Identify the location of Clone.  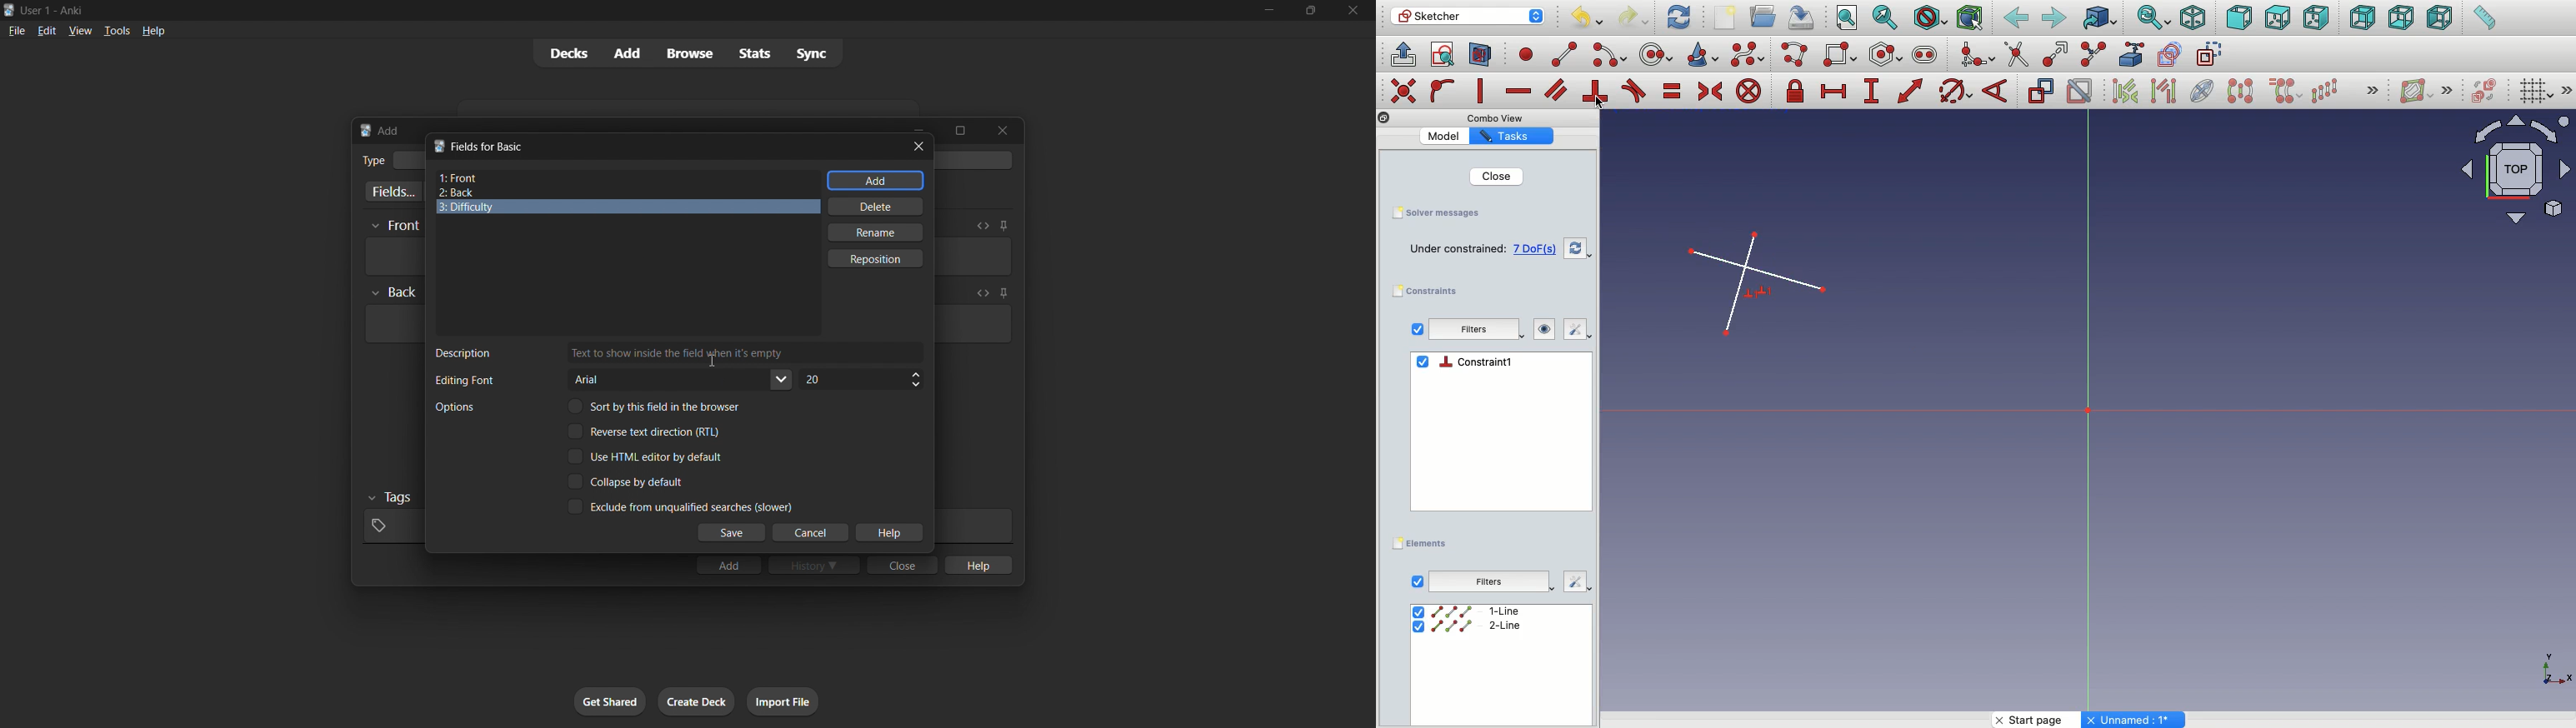
(2287, 92).